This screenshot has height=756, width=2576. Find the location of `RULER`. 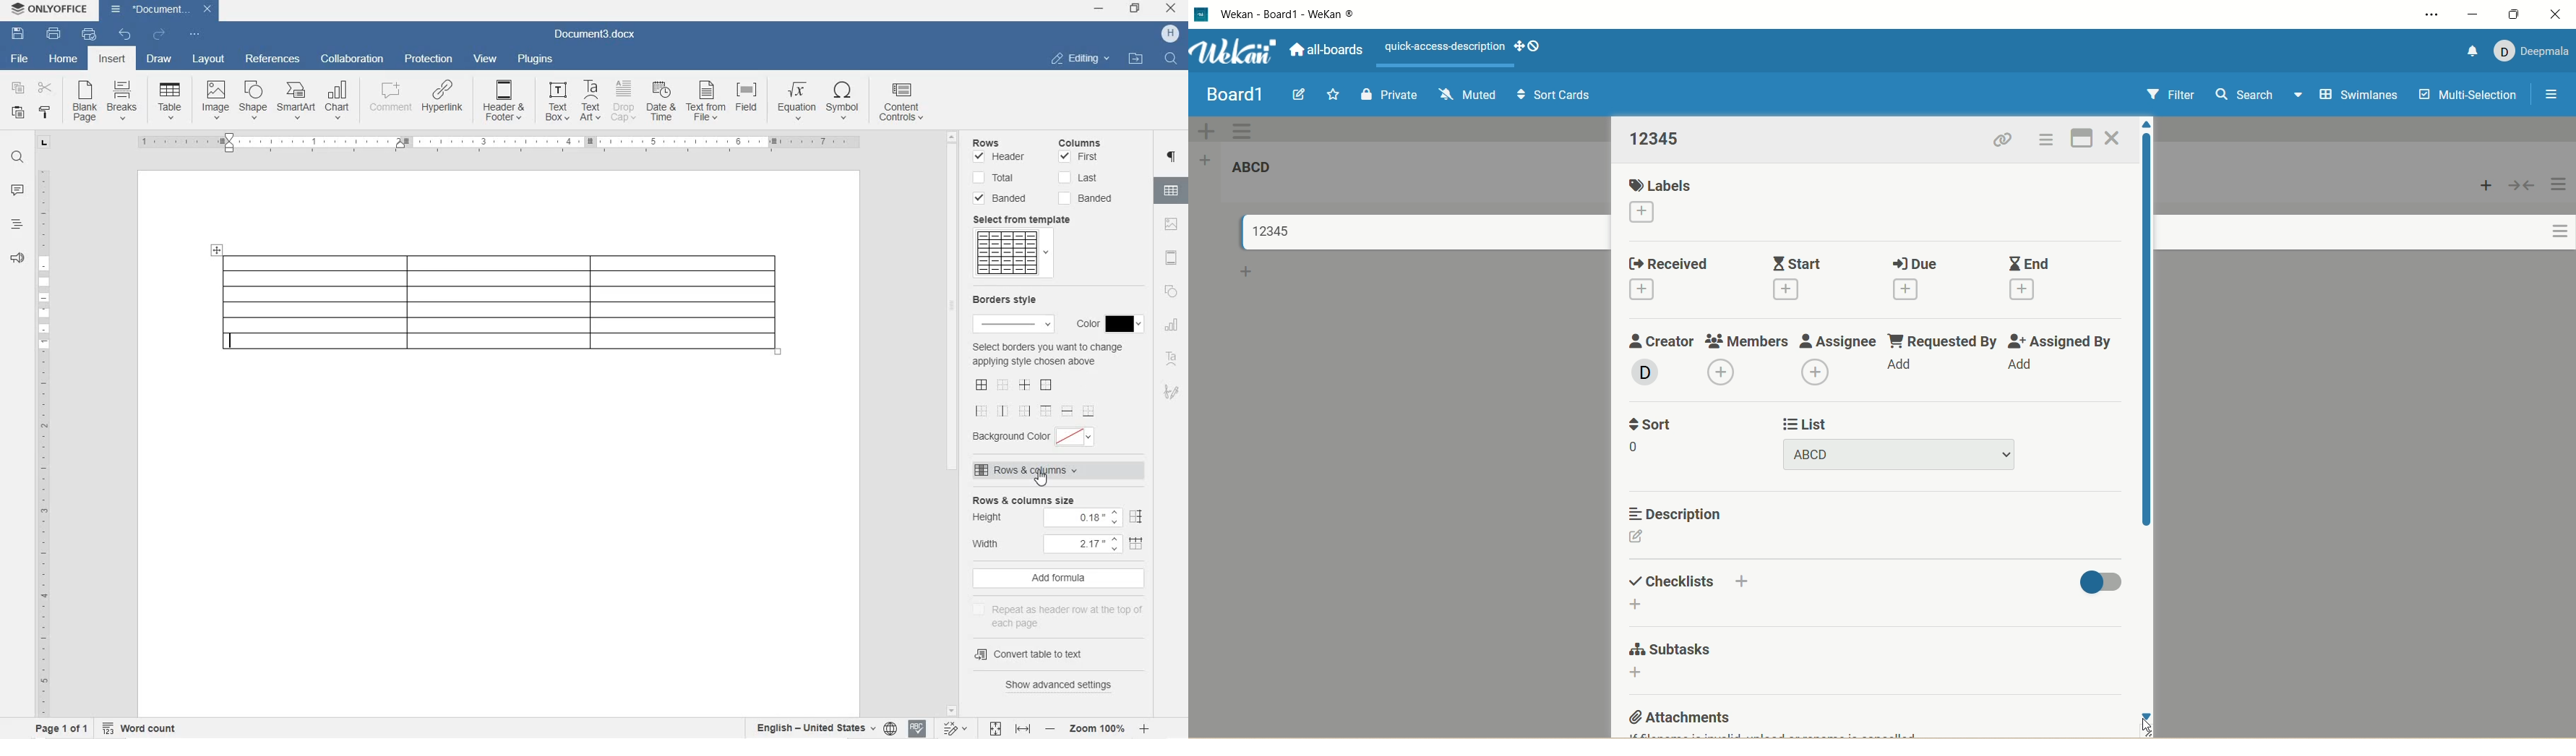

RULER is located at coordinates (42, 441).